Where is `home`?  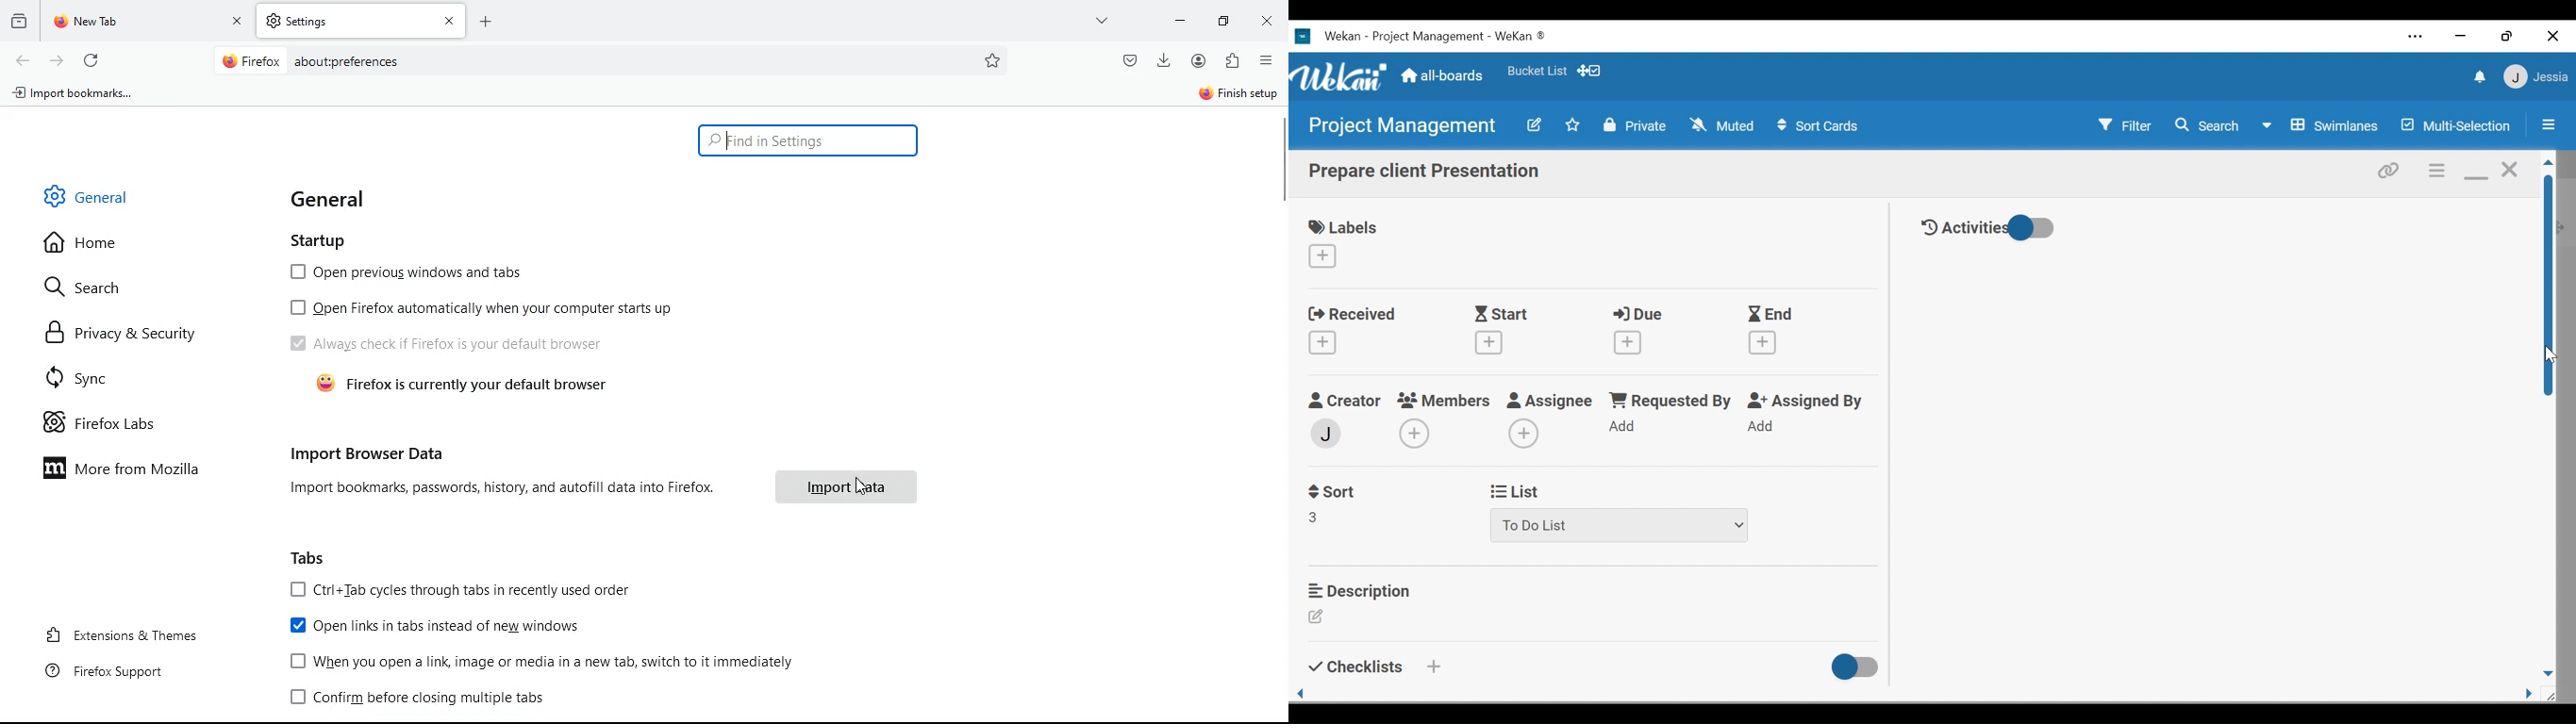 home is located at coordinates (102, 248).